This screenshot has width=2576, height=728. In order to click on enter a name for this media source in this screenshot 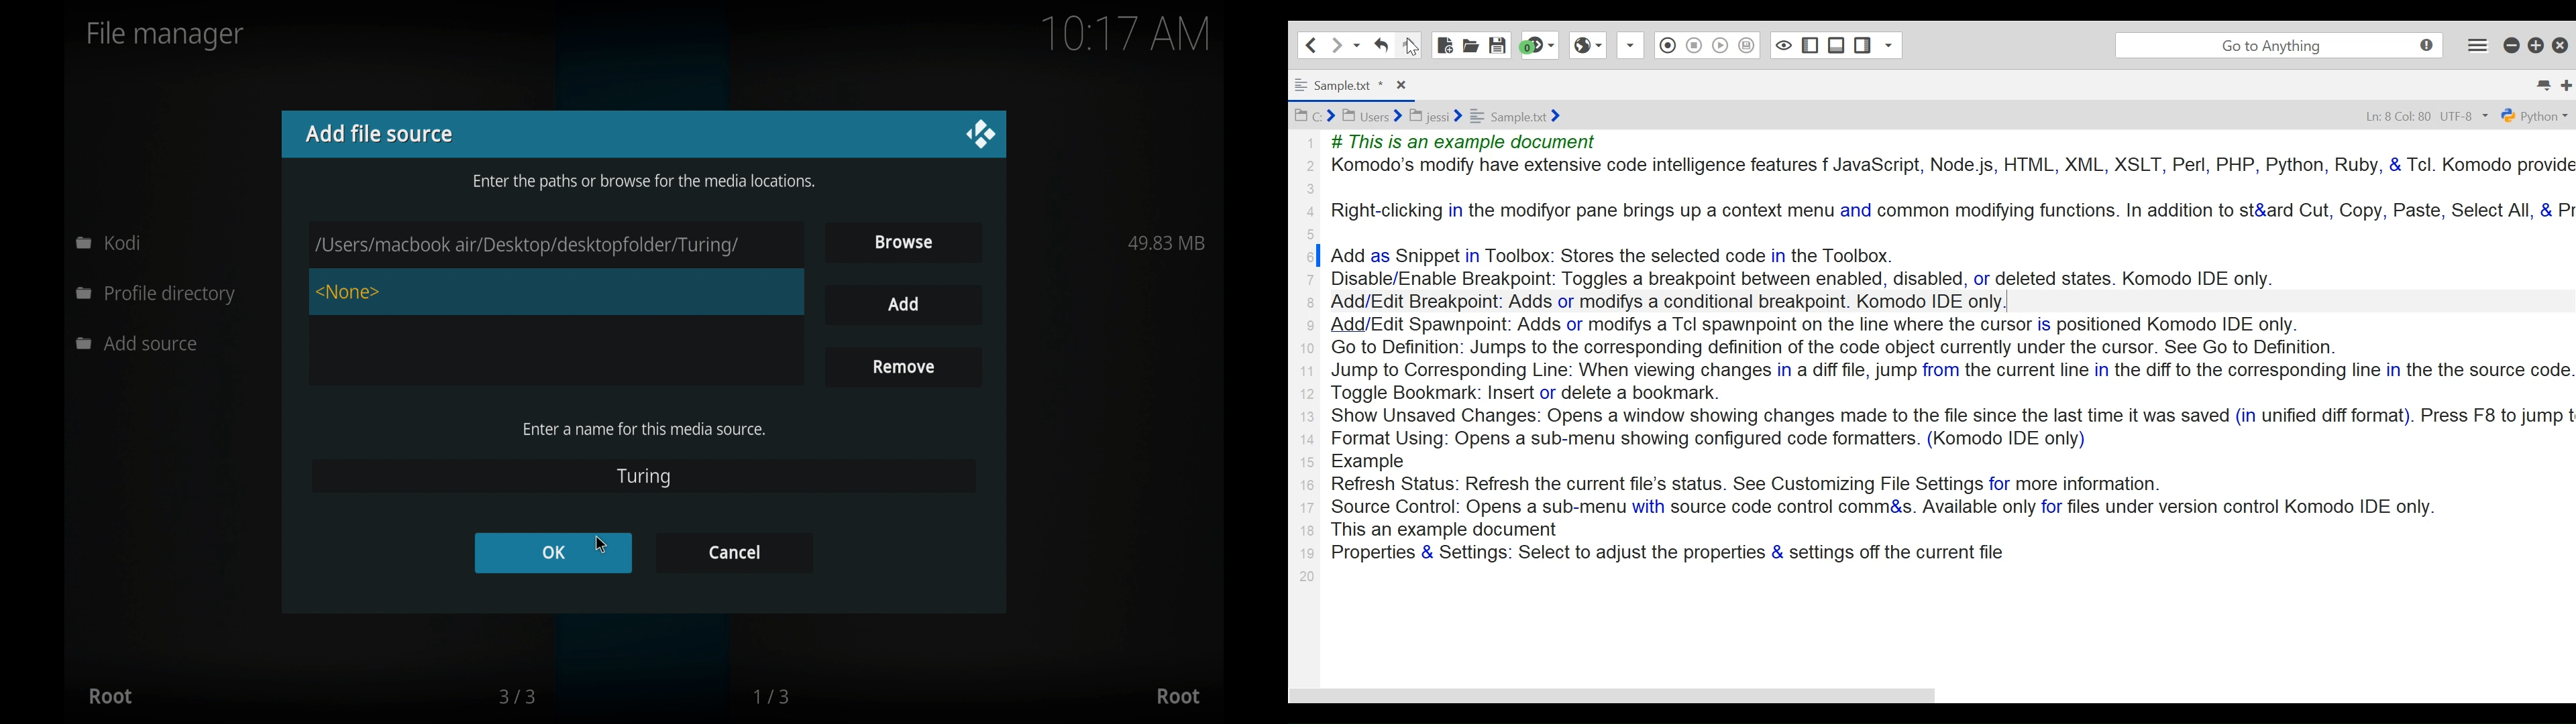, I will do `click(643, 429)`.